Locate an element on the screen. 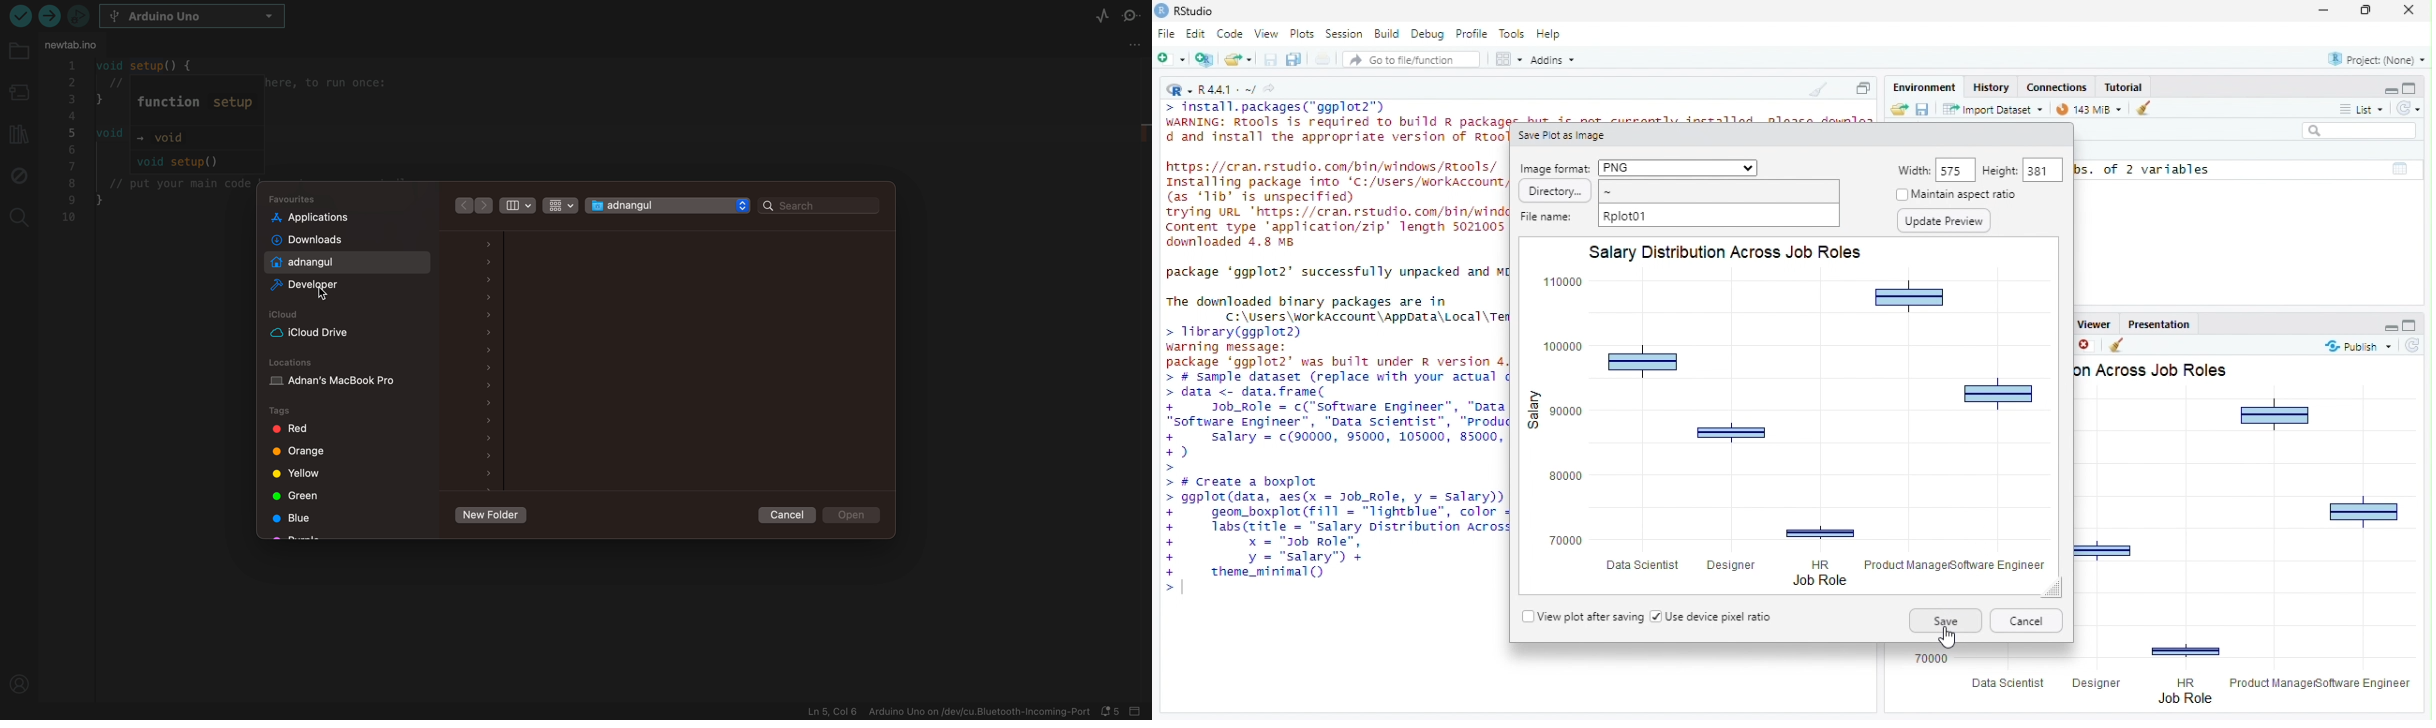 The width and height of the screenshot is (2436, 728). Debug is located at coordinates (1428, 34).